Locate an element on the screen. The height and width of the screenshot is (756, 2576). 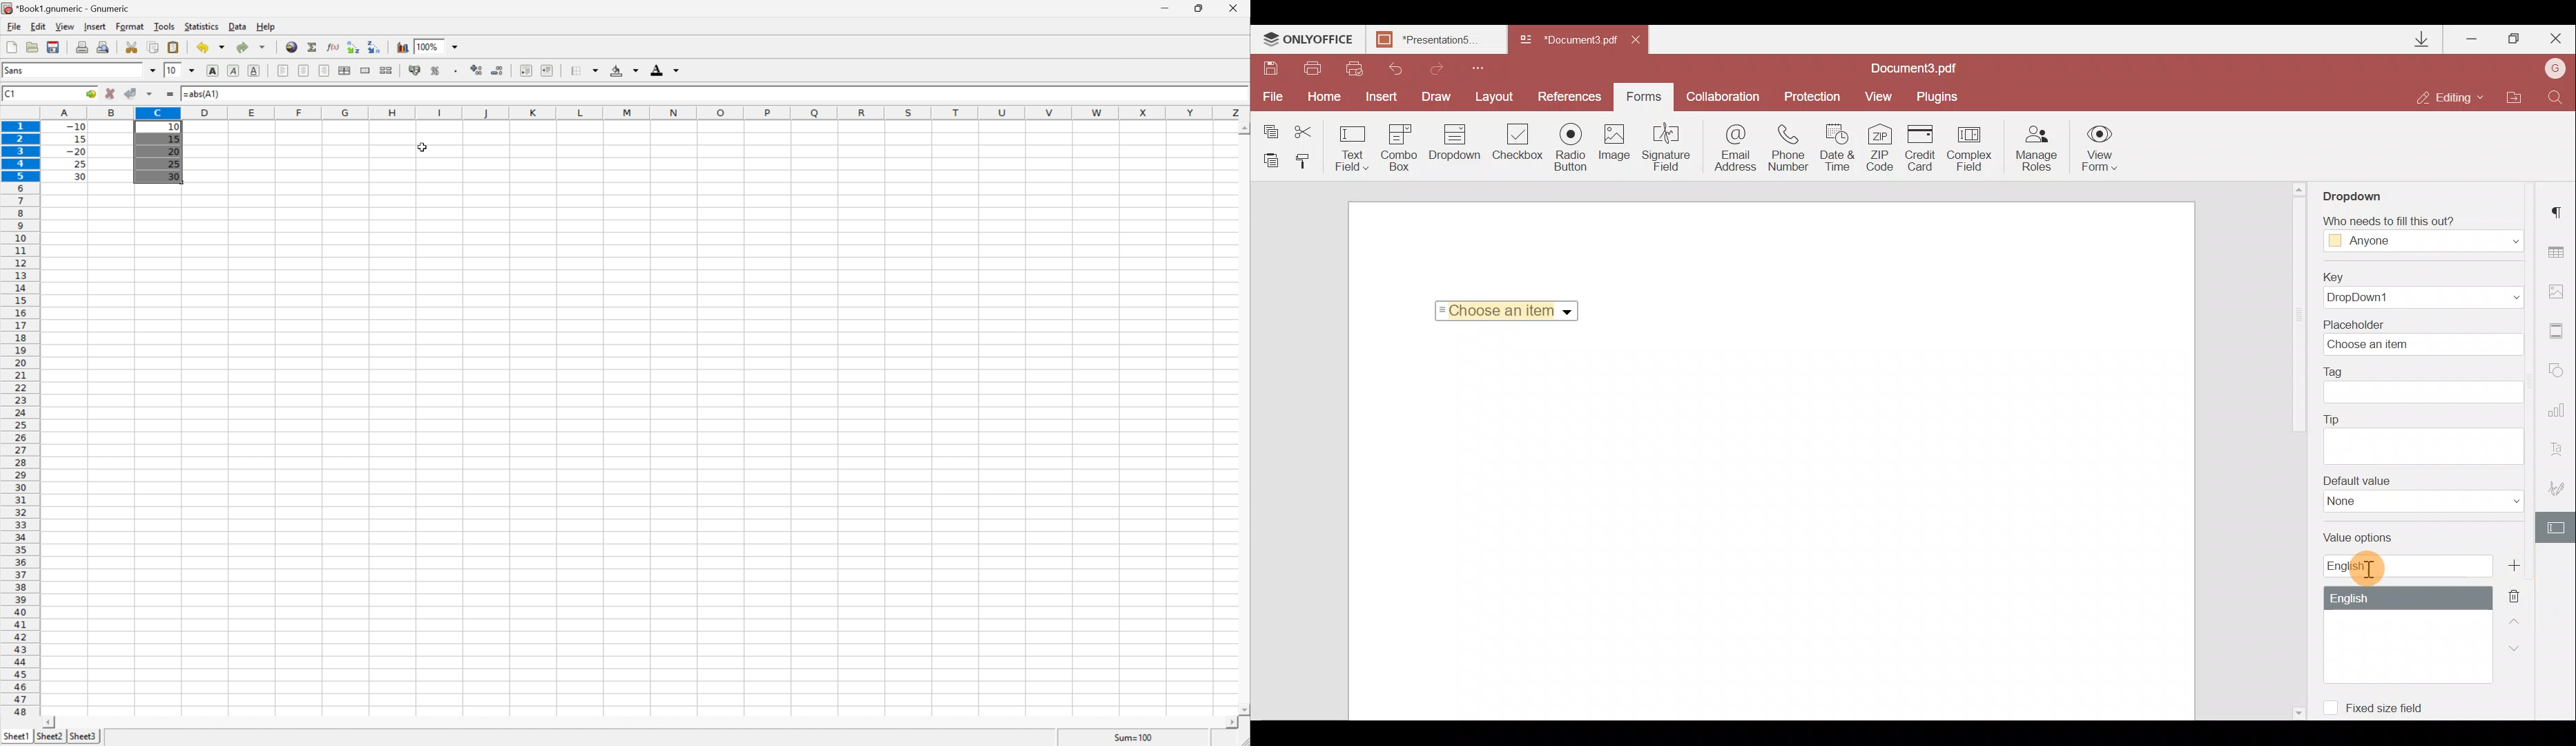
Set the format of the selected cells to include a thousands separator is located at coordinates (460, 72).